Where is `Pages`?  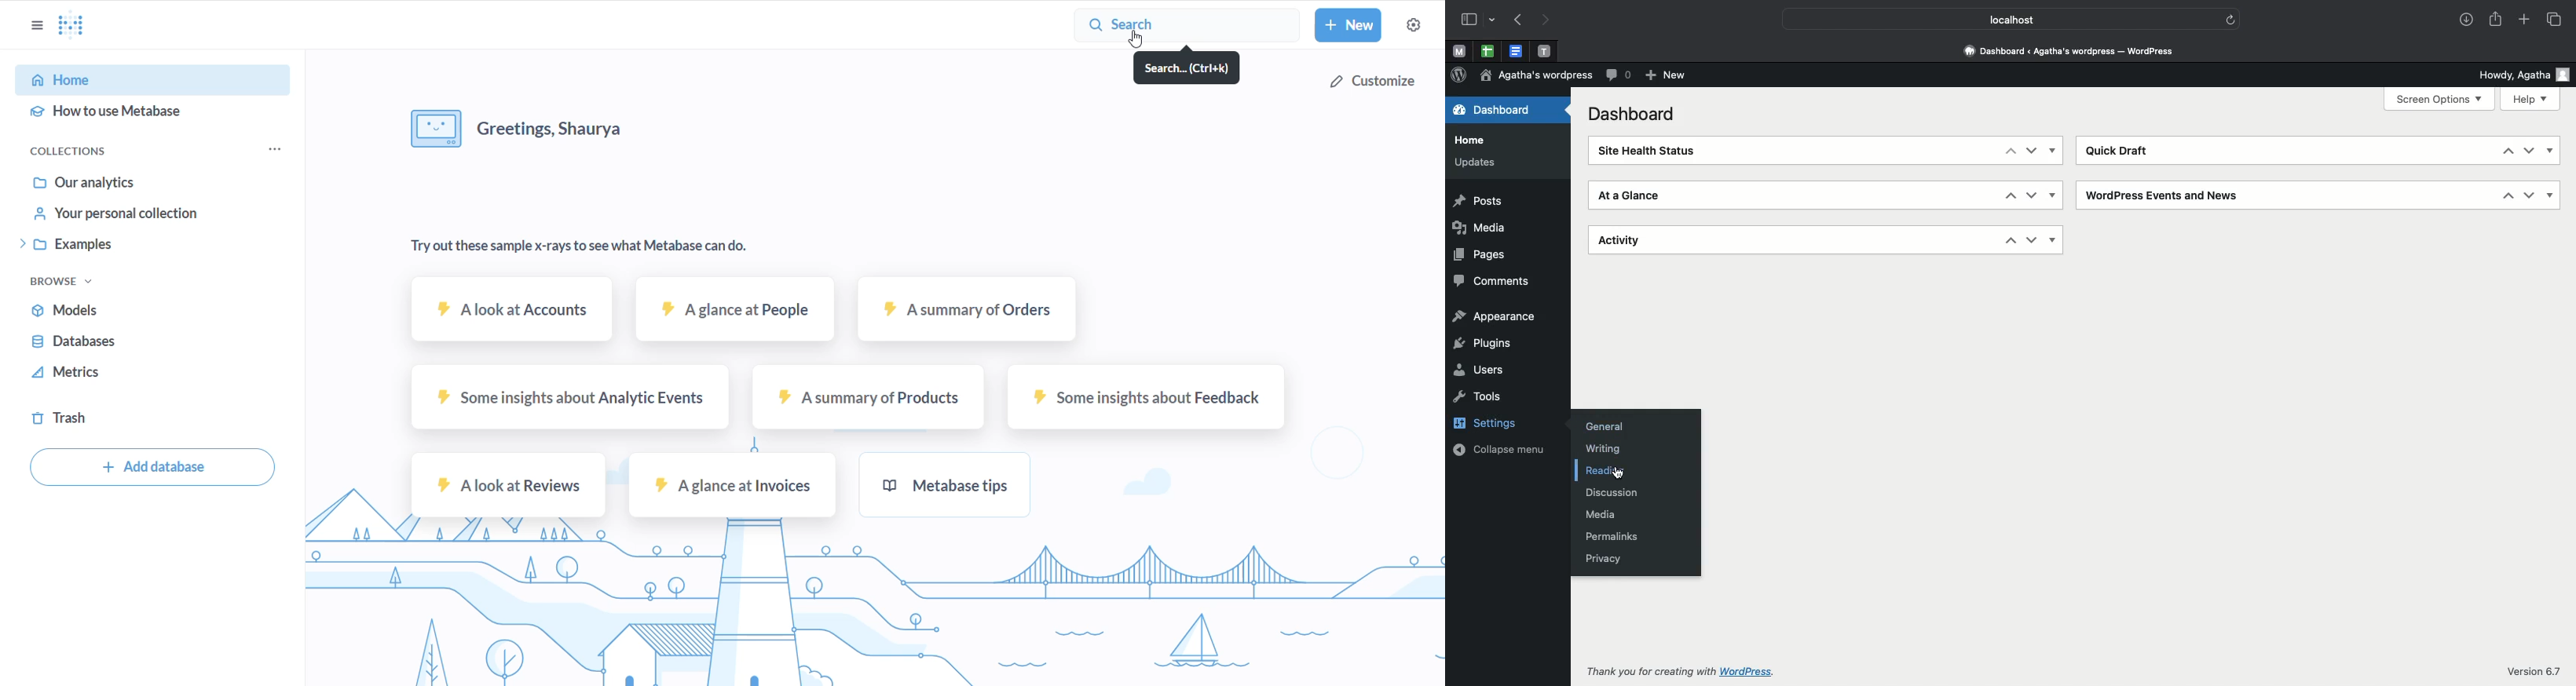 Pages is located at coordinates (1479, 254).